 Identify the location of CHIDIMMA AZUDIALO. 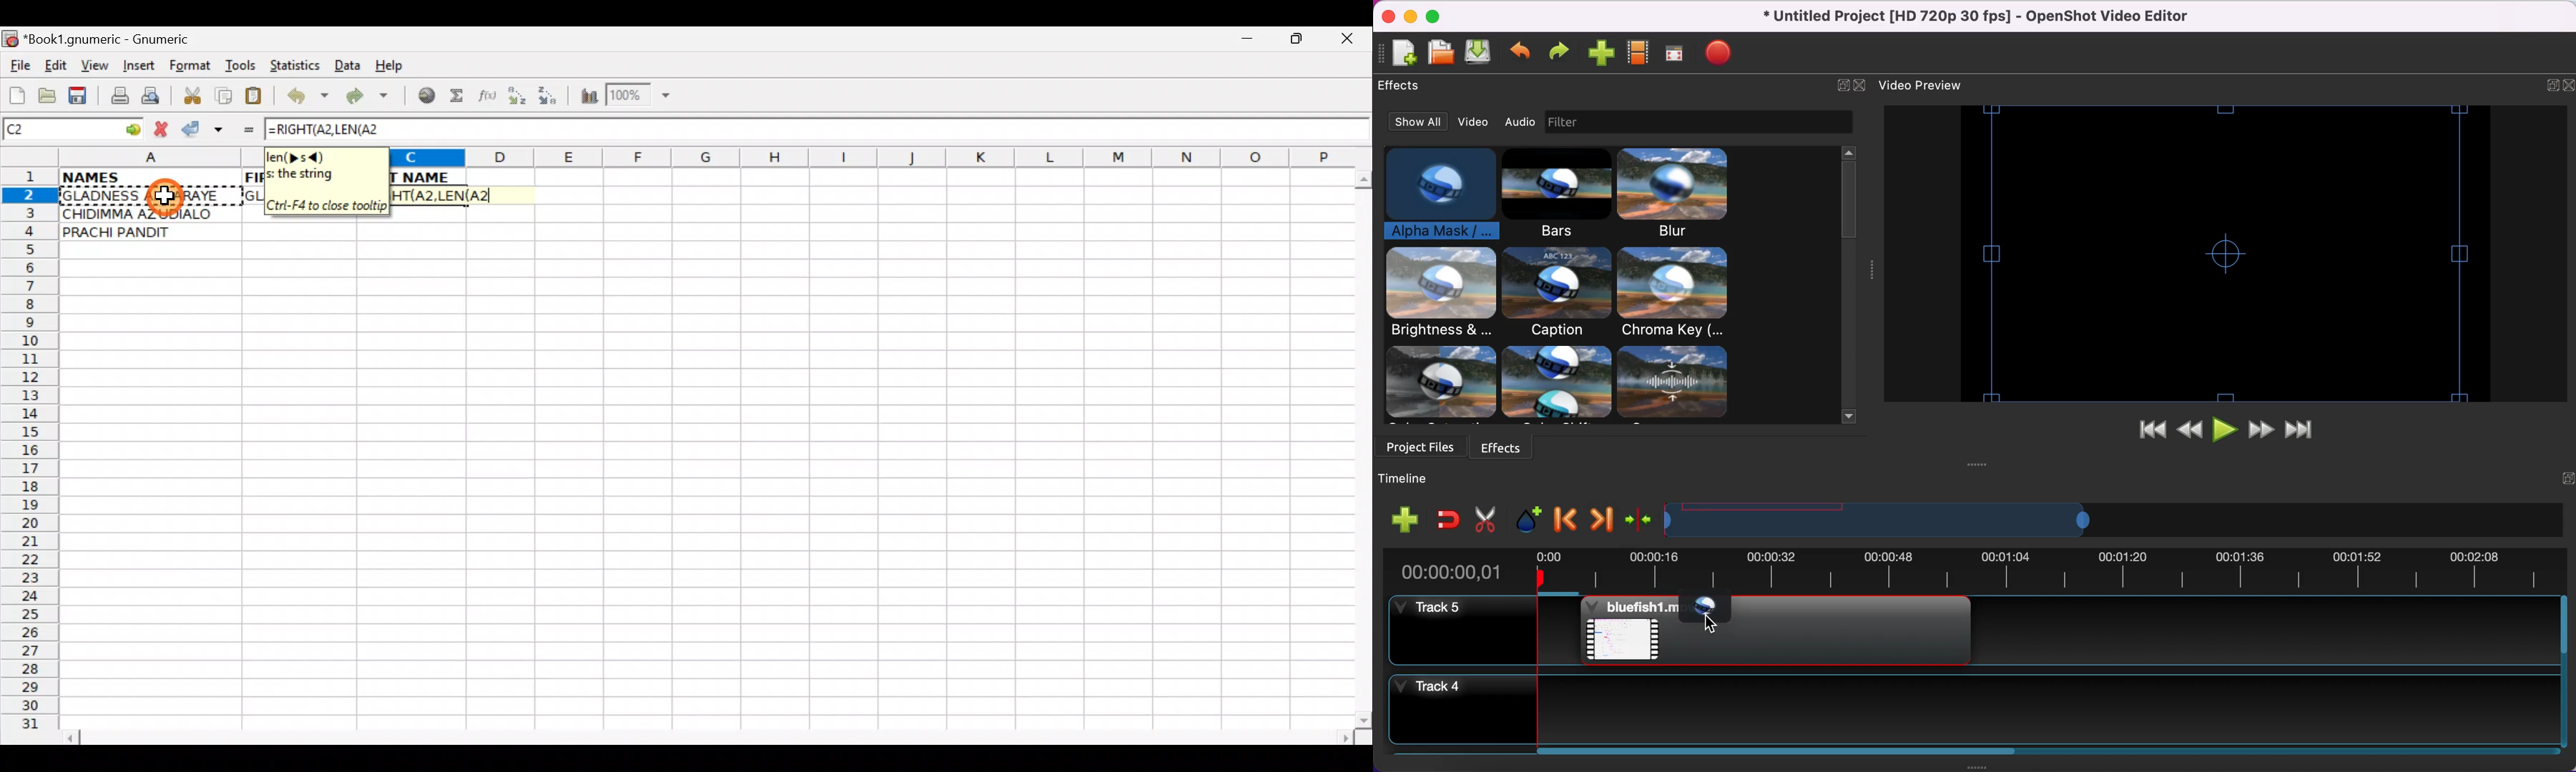
(142, 212).